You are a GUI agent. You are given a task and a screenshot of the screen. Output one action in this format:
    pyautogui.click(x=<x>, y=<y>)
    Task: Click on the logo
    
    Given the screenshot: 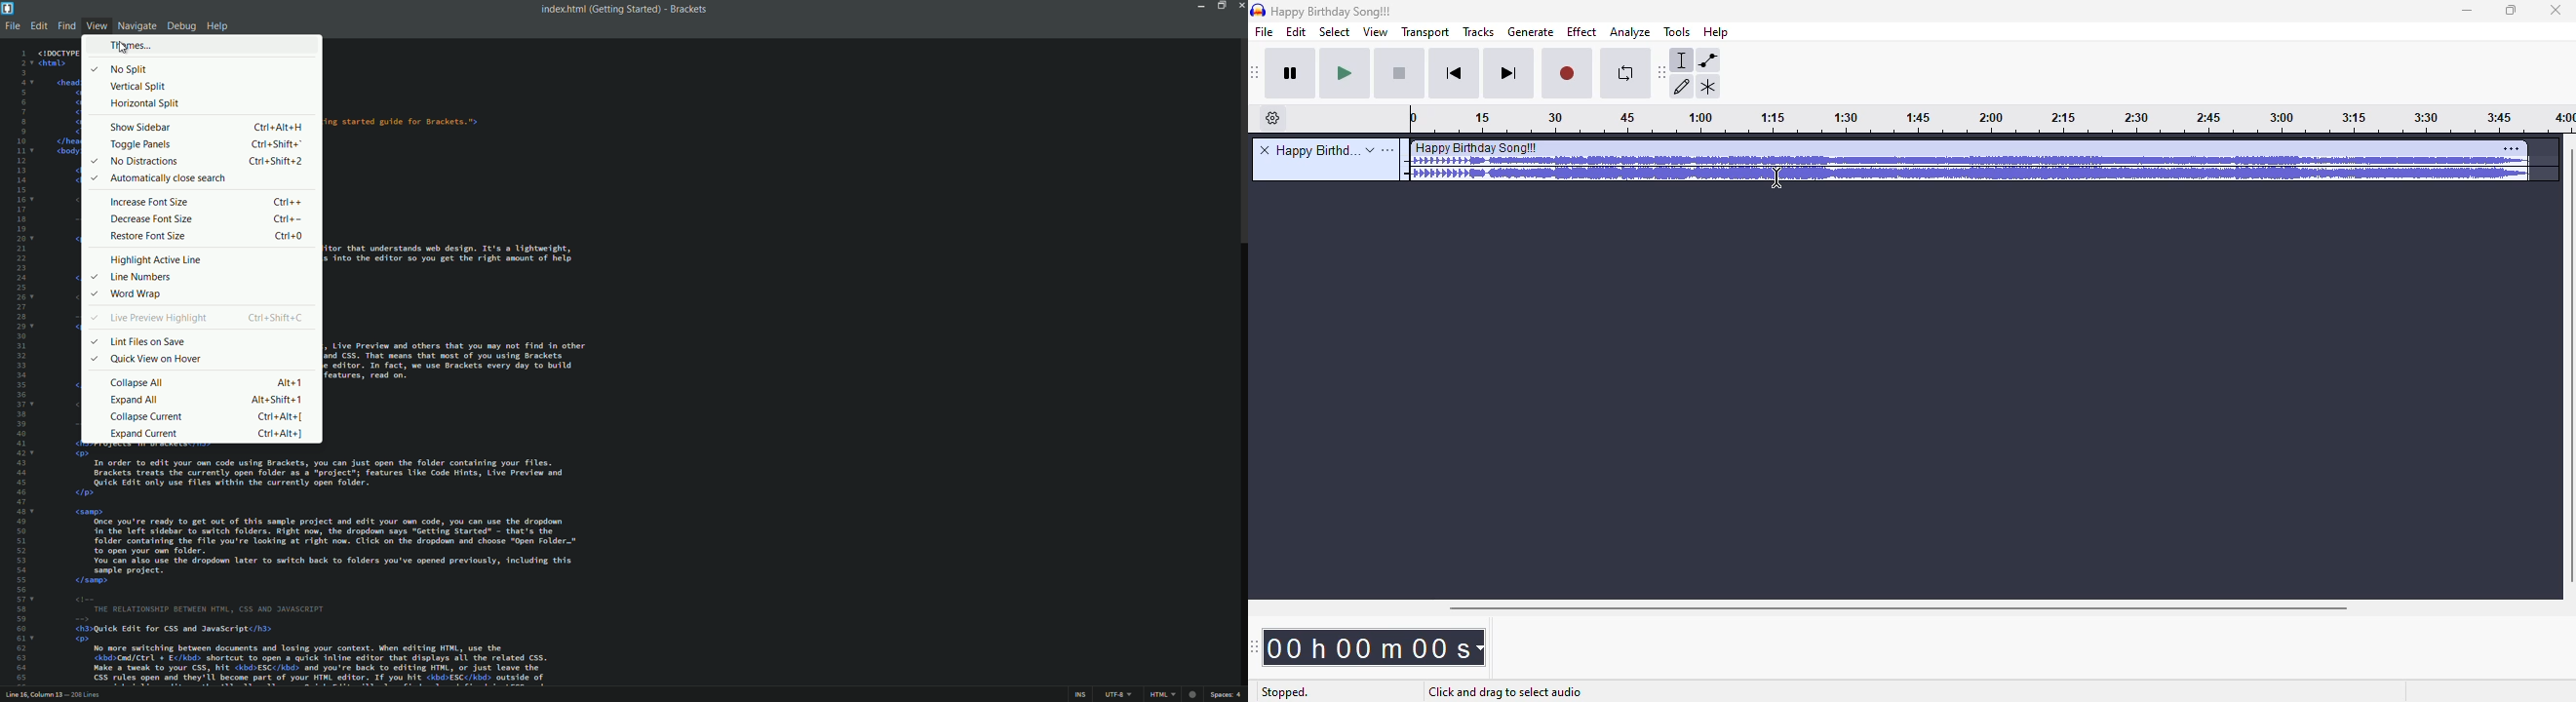 What is the action you would take?
    pyautogui.click(x=1258, y=10)
    